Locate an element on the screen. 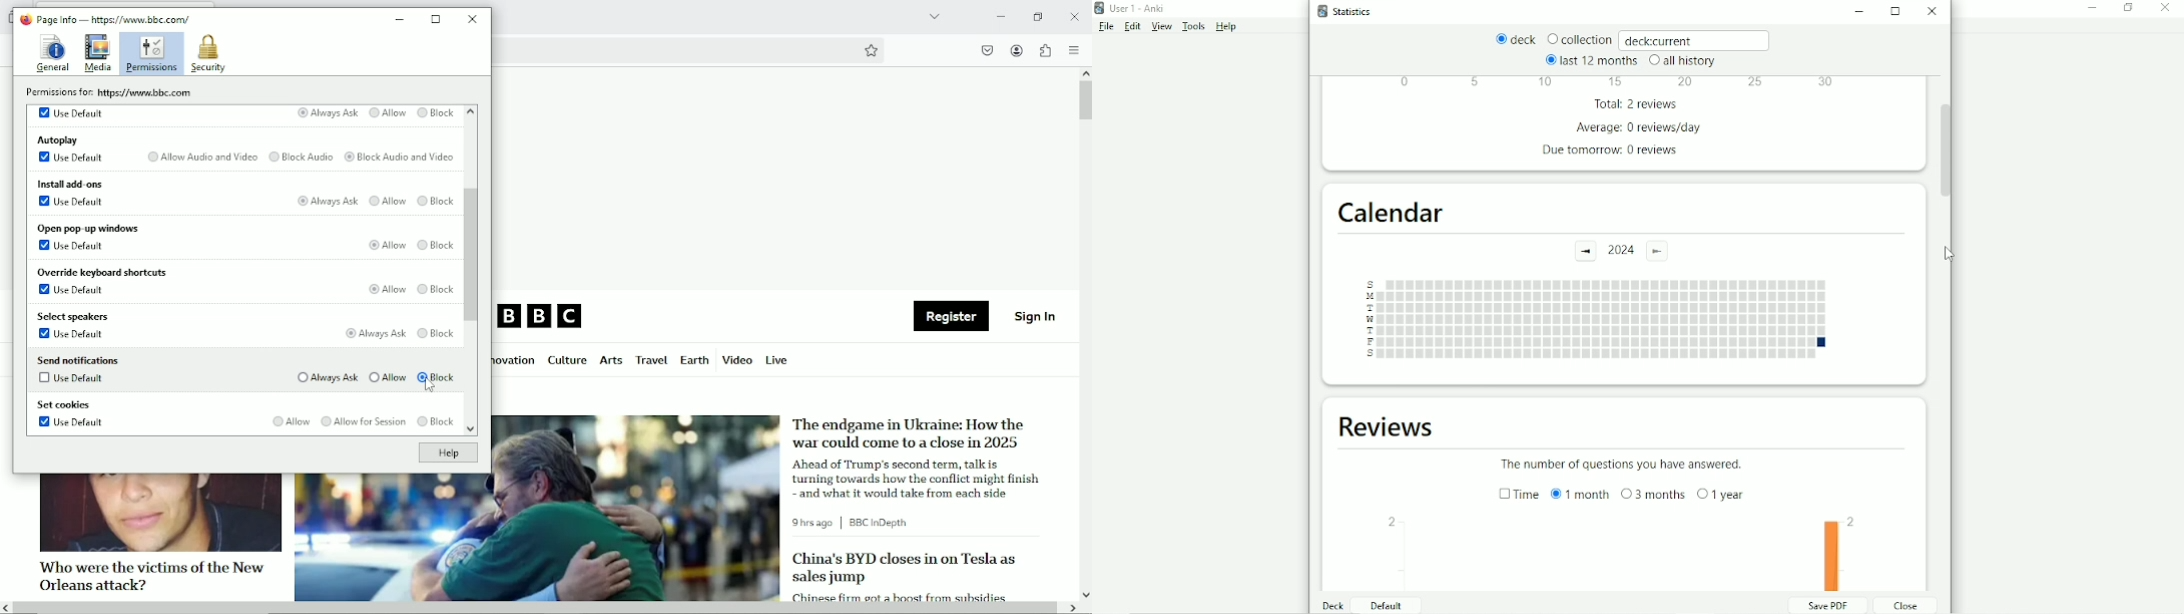  File is located at coordinates (1105, 27).